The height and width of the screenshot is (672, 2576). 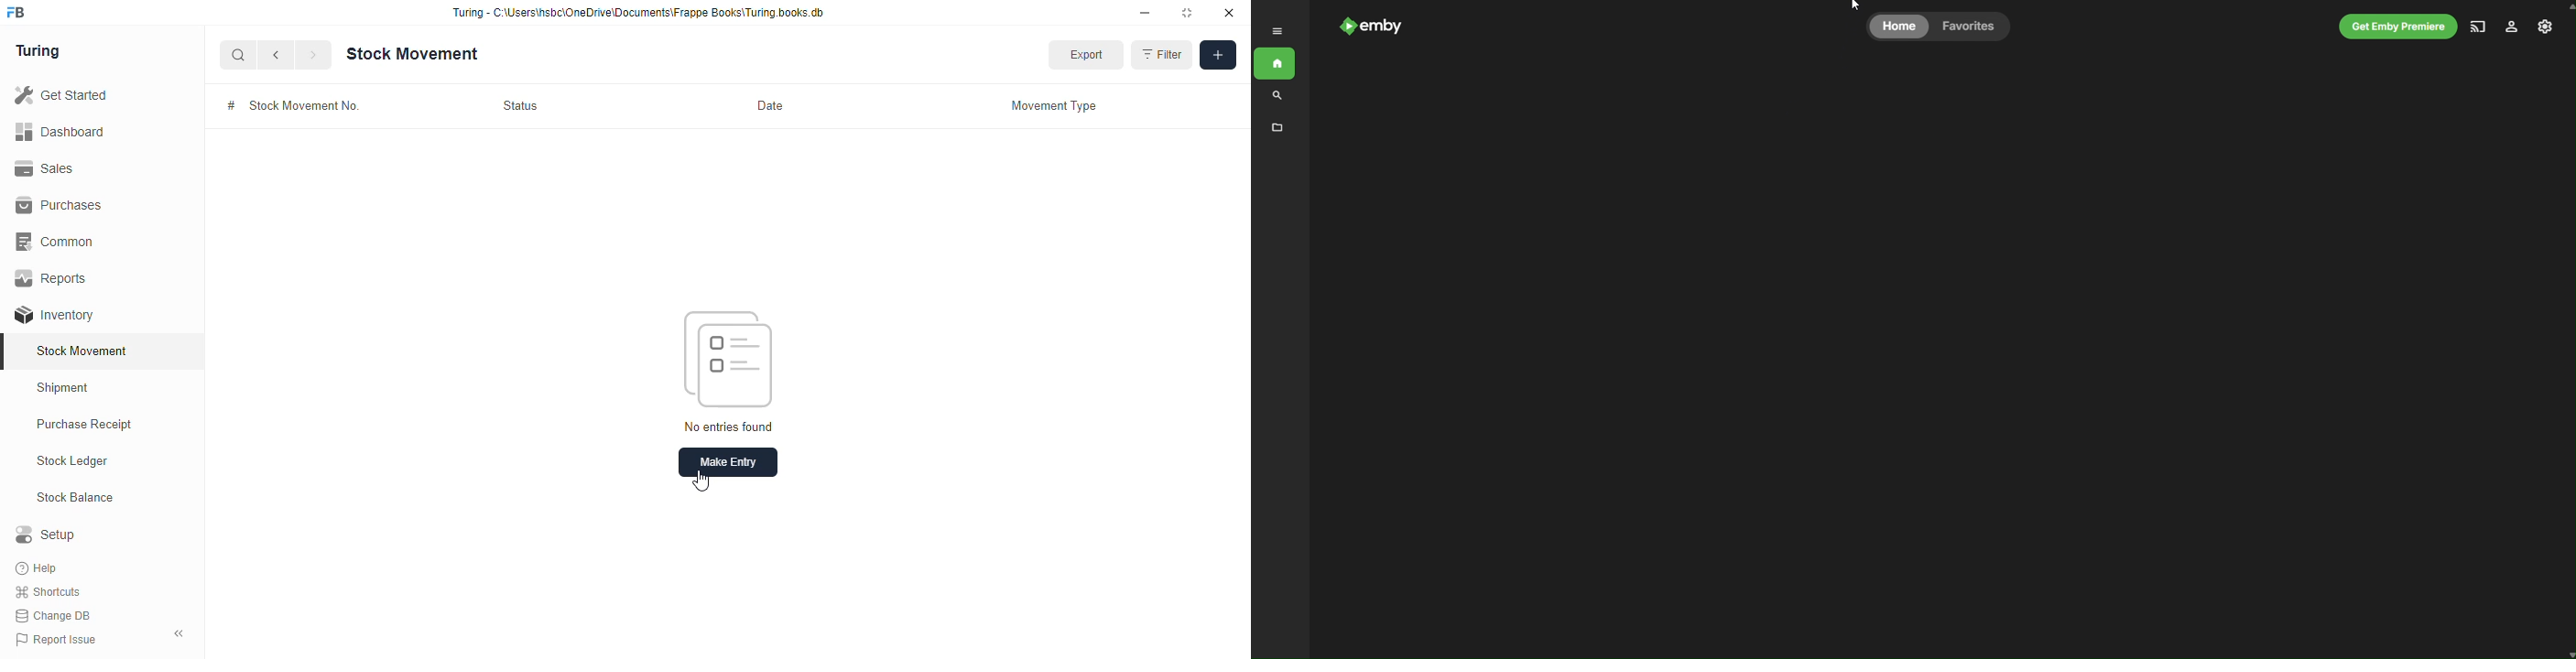 What do you see at coordinates (16, 12) in the screenshot?
I see `FB-logo` at bounding box center [16, 12].